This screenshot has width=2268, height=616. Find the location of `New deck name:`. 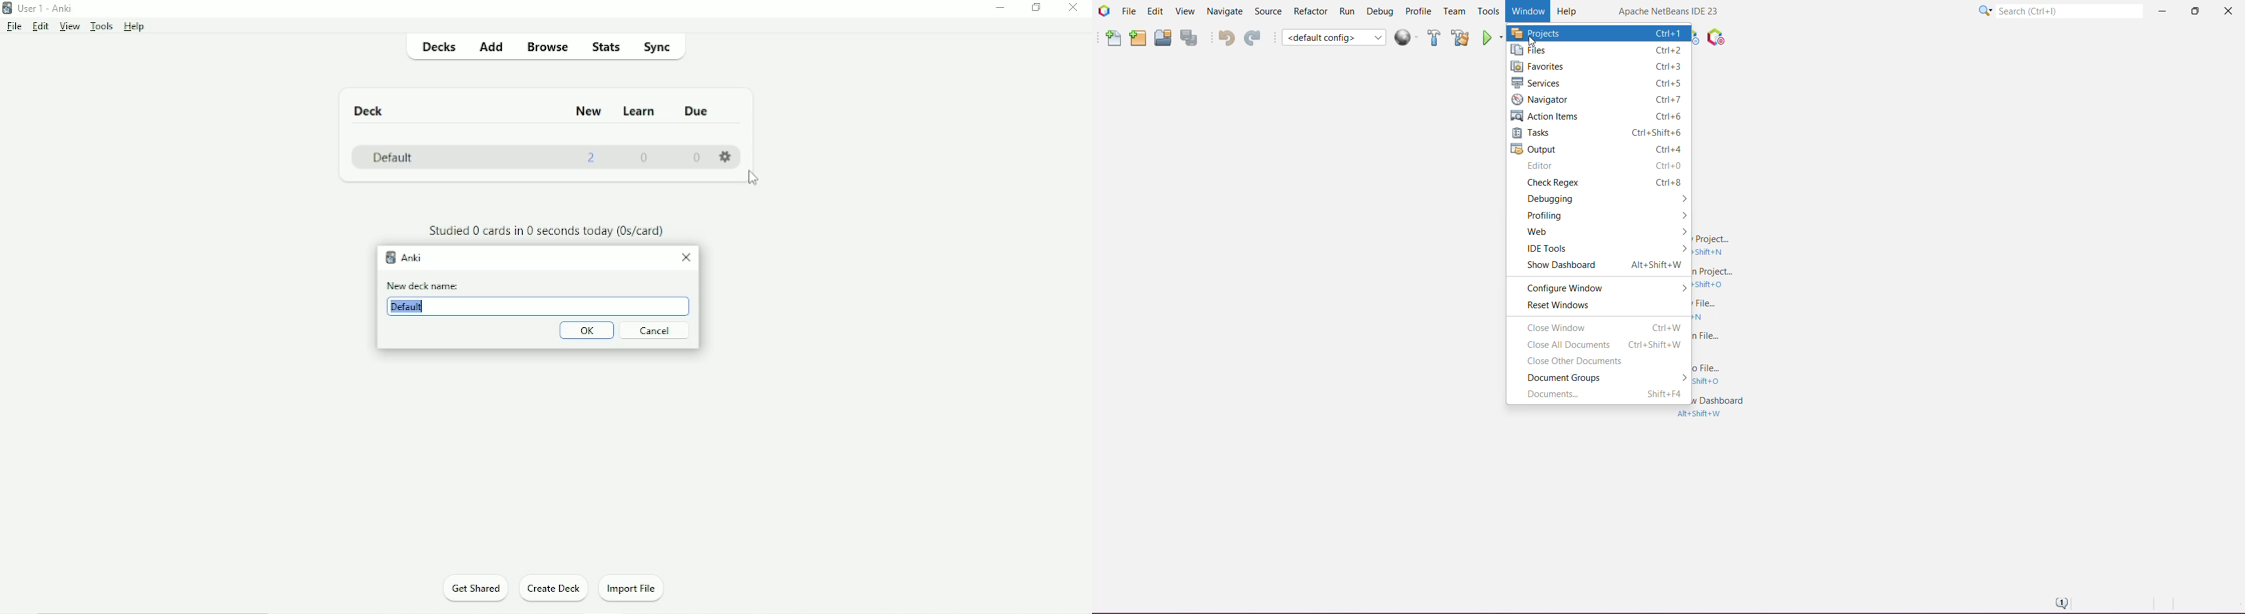

New deck name: is located at coordinates (424, 285).